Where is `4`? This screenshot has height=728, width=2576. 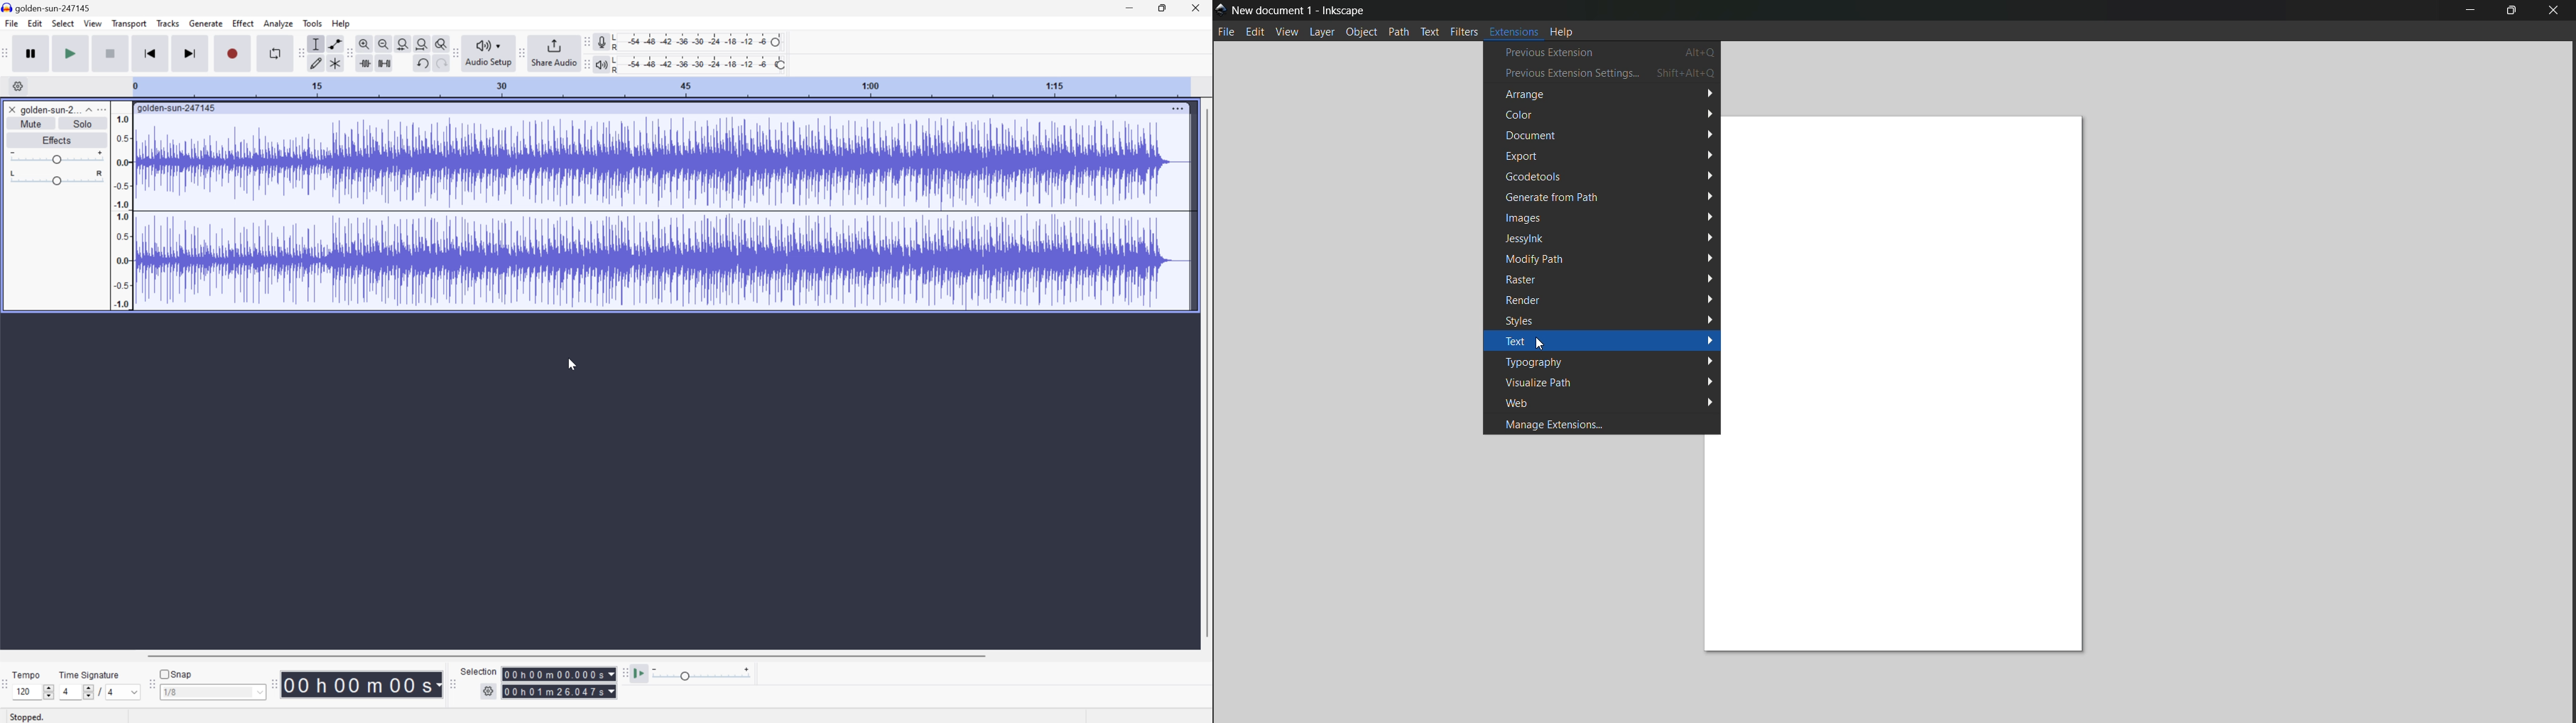 4 is located at coordinates (125, 693).